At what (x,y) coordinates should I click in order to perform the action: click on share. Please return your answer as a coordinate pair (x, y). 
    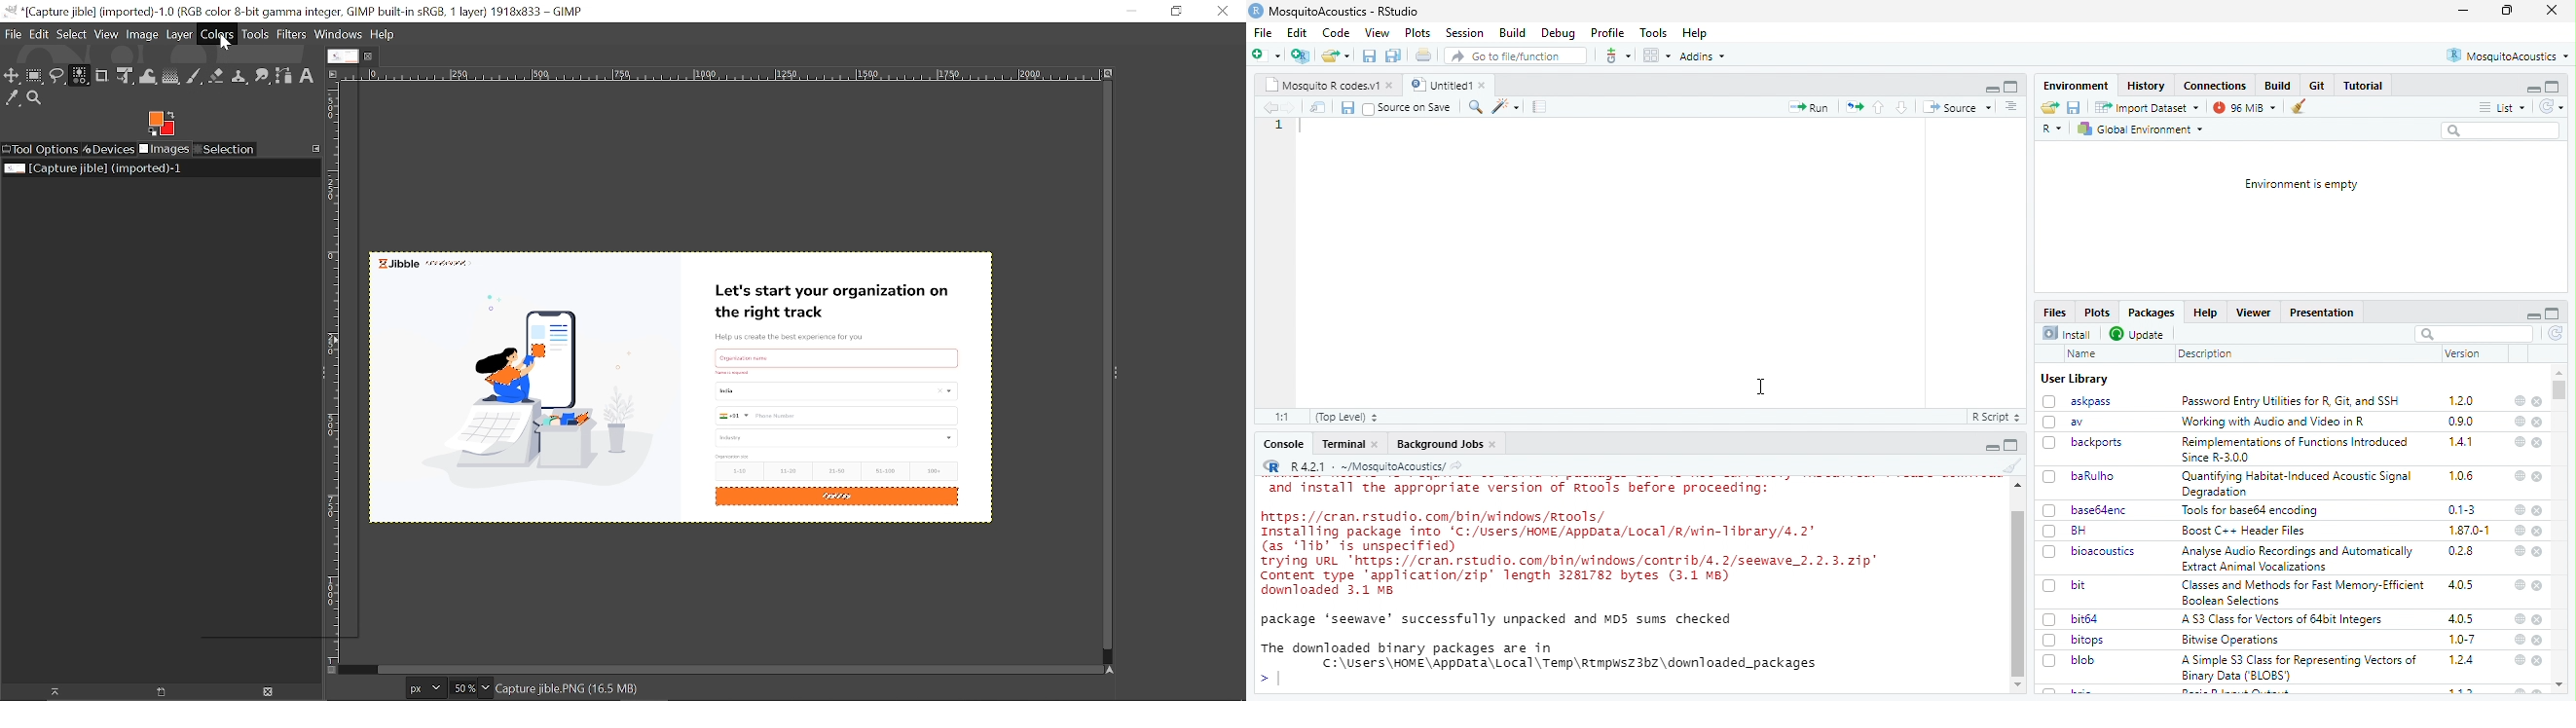
    Looking at the image, I should click on (2050, 107).